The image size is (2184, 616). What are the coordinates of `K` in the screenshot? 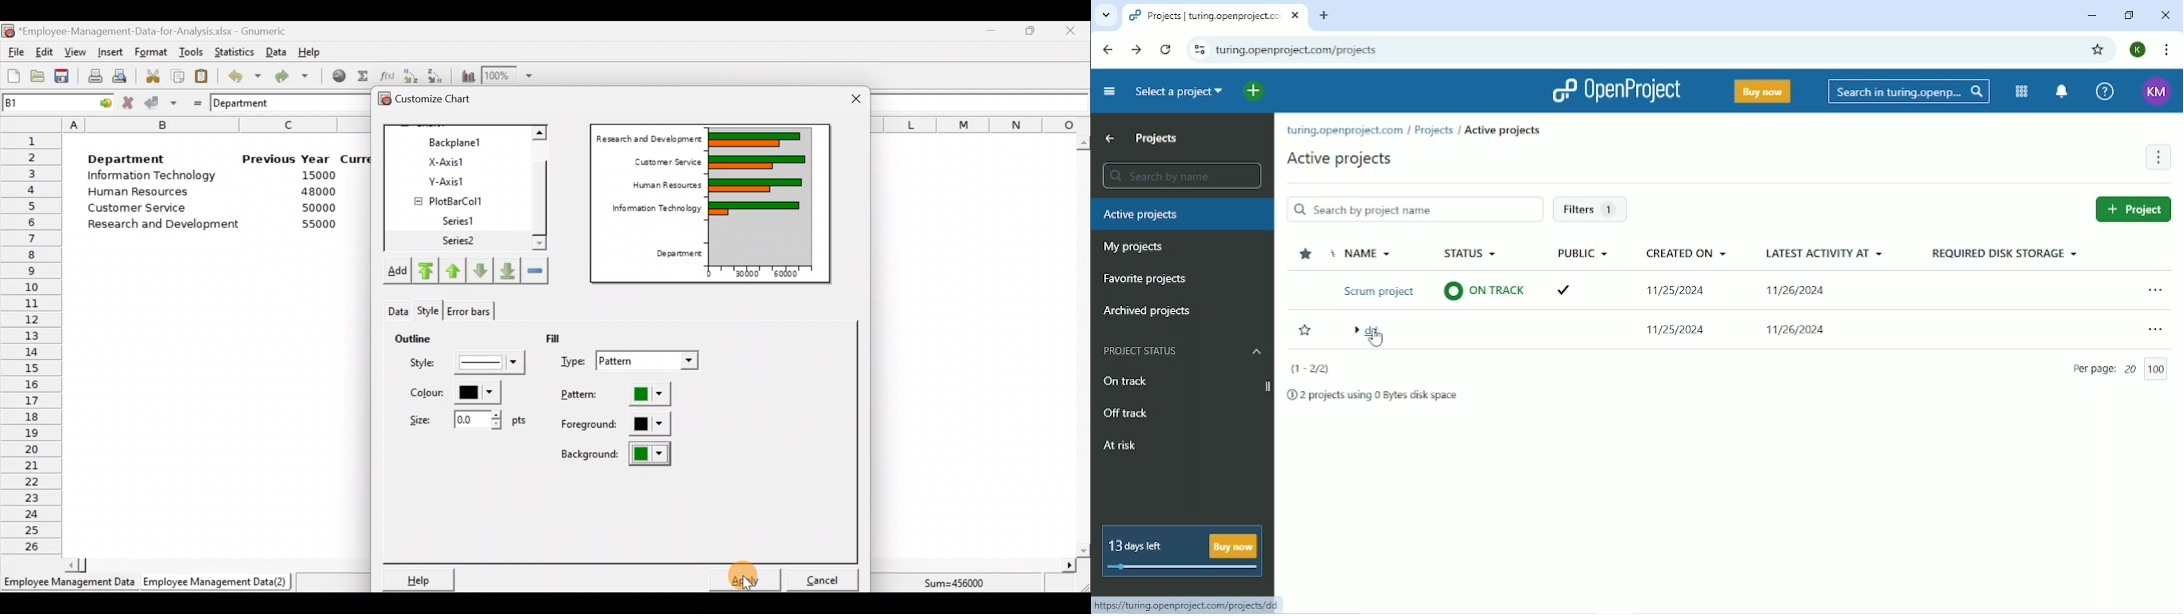 It's located at (2137, 49).